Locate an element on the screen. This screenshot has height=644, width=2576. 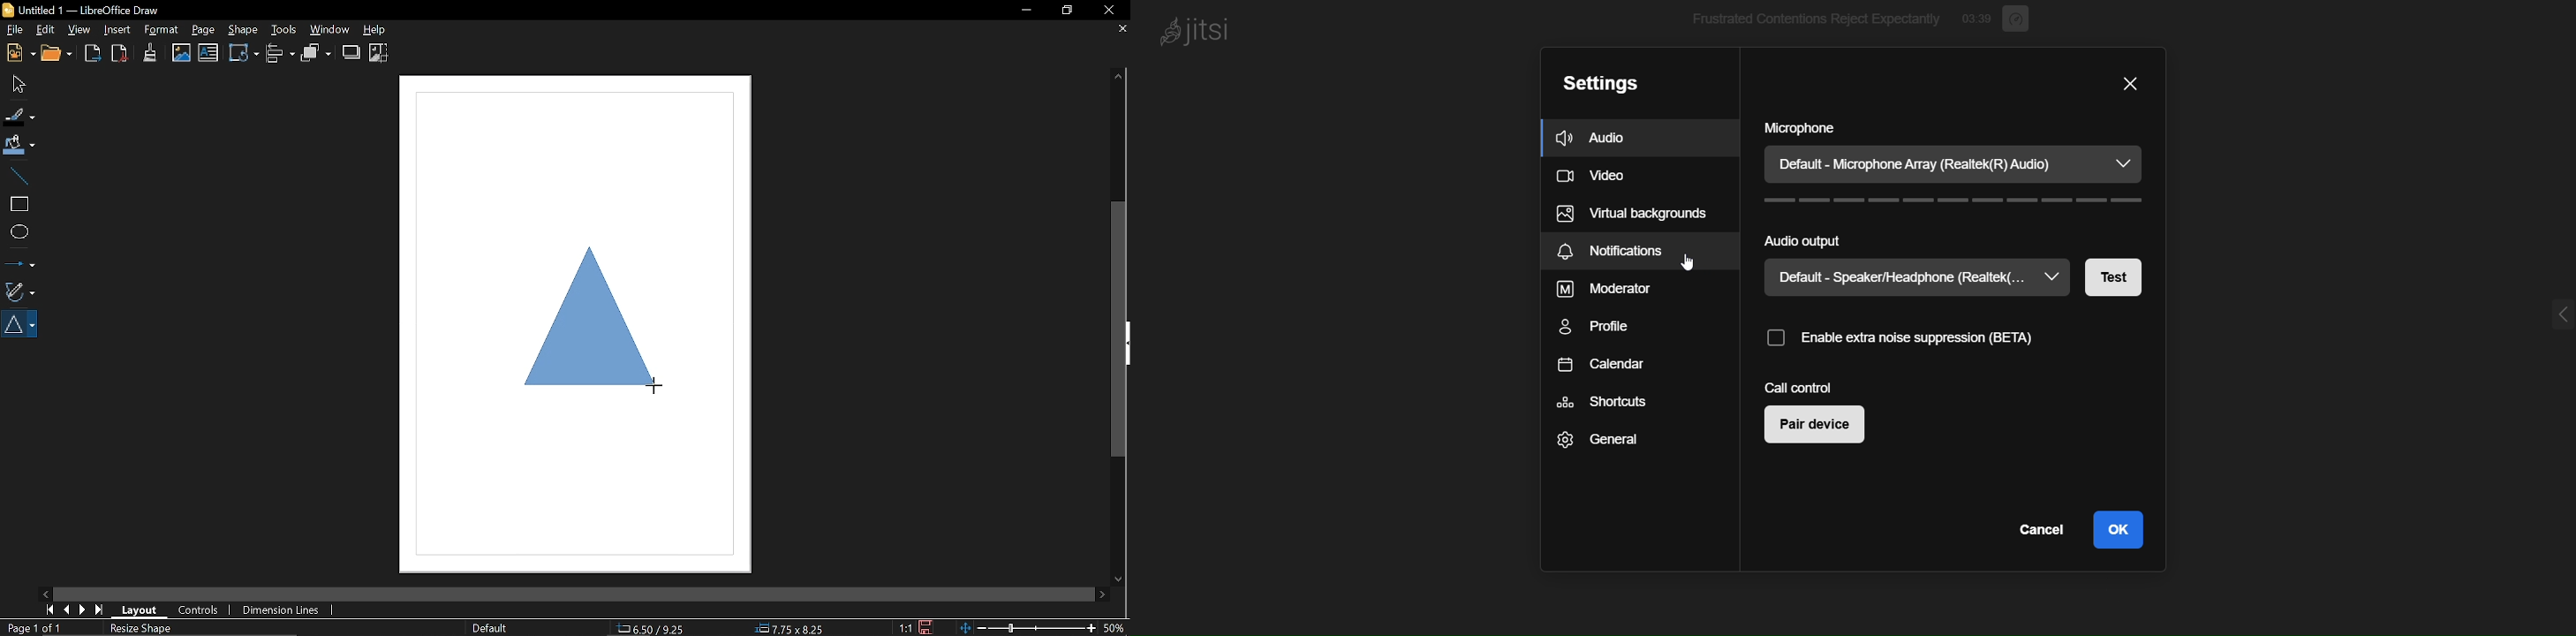
03:39 is located at coordinates (1976, 19).